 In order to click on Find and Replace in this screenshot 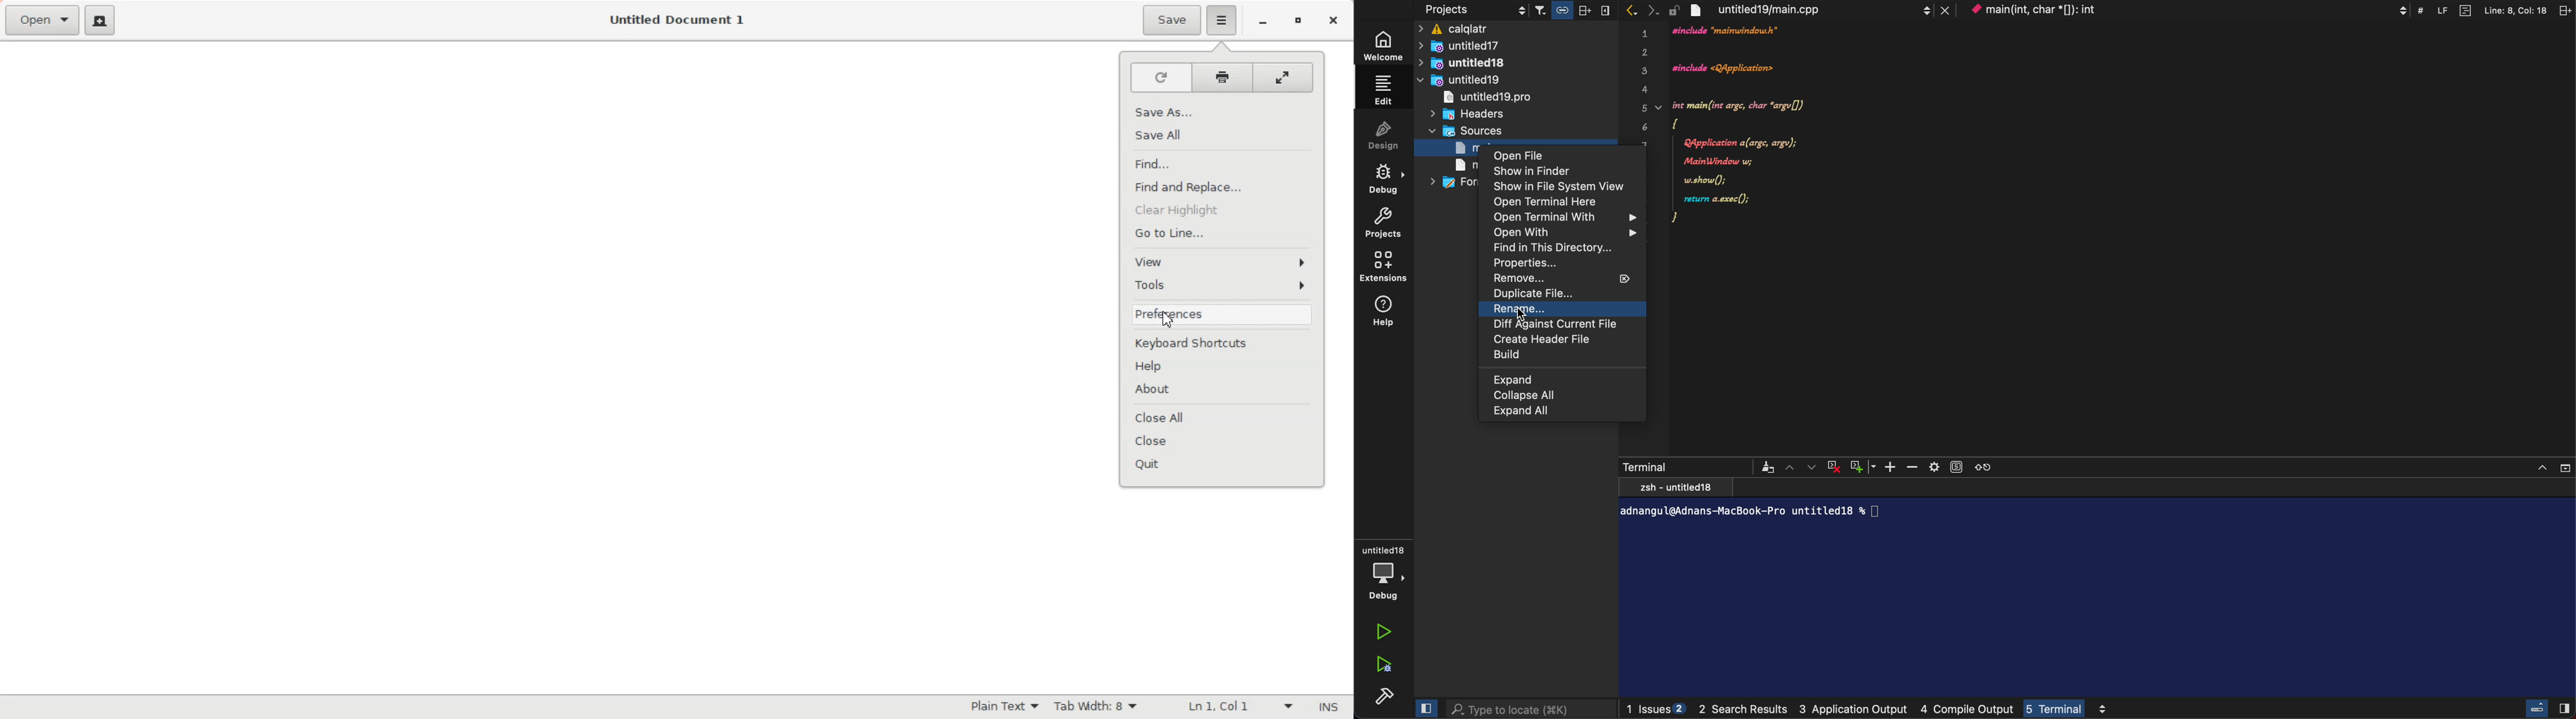, I will do `click(1222, 185)`.